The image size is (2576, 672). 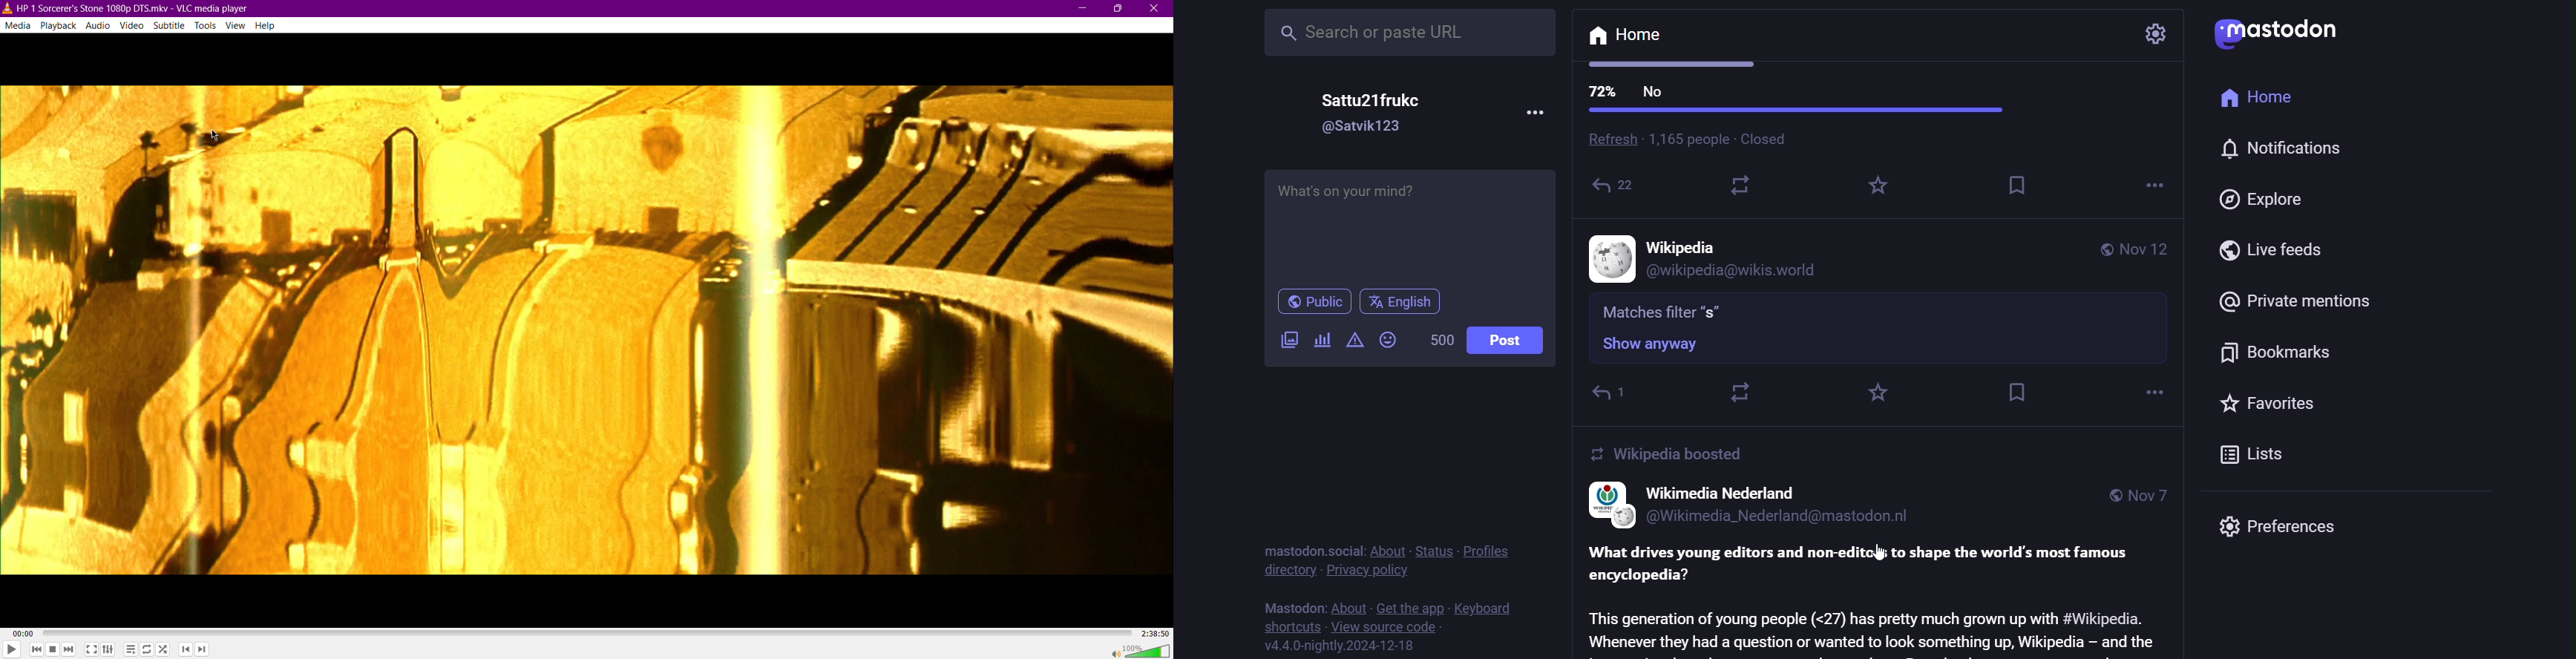 I want to click on explore, so click(x=2270, y=199).